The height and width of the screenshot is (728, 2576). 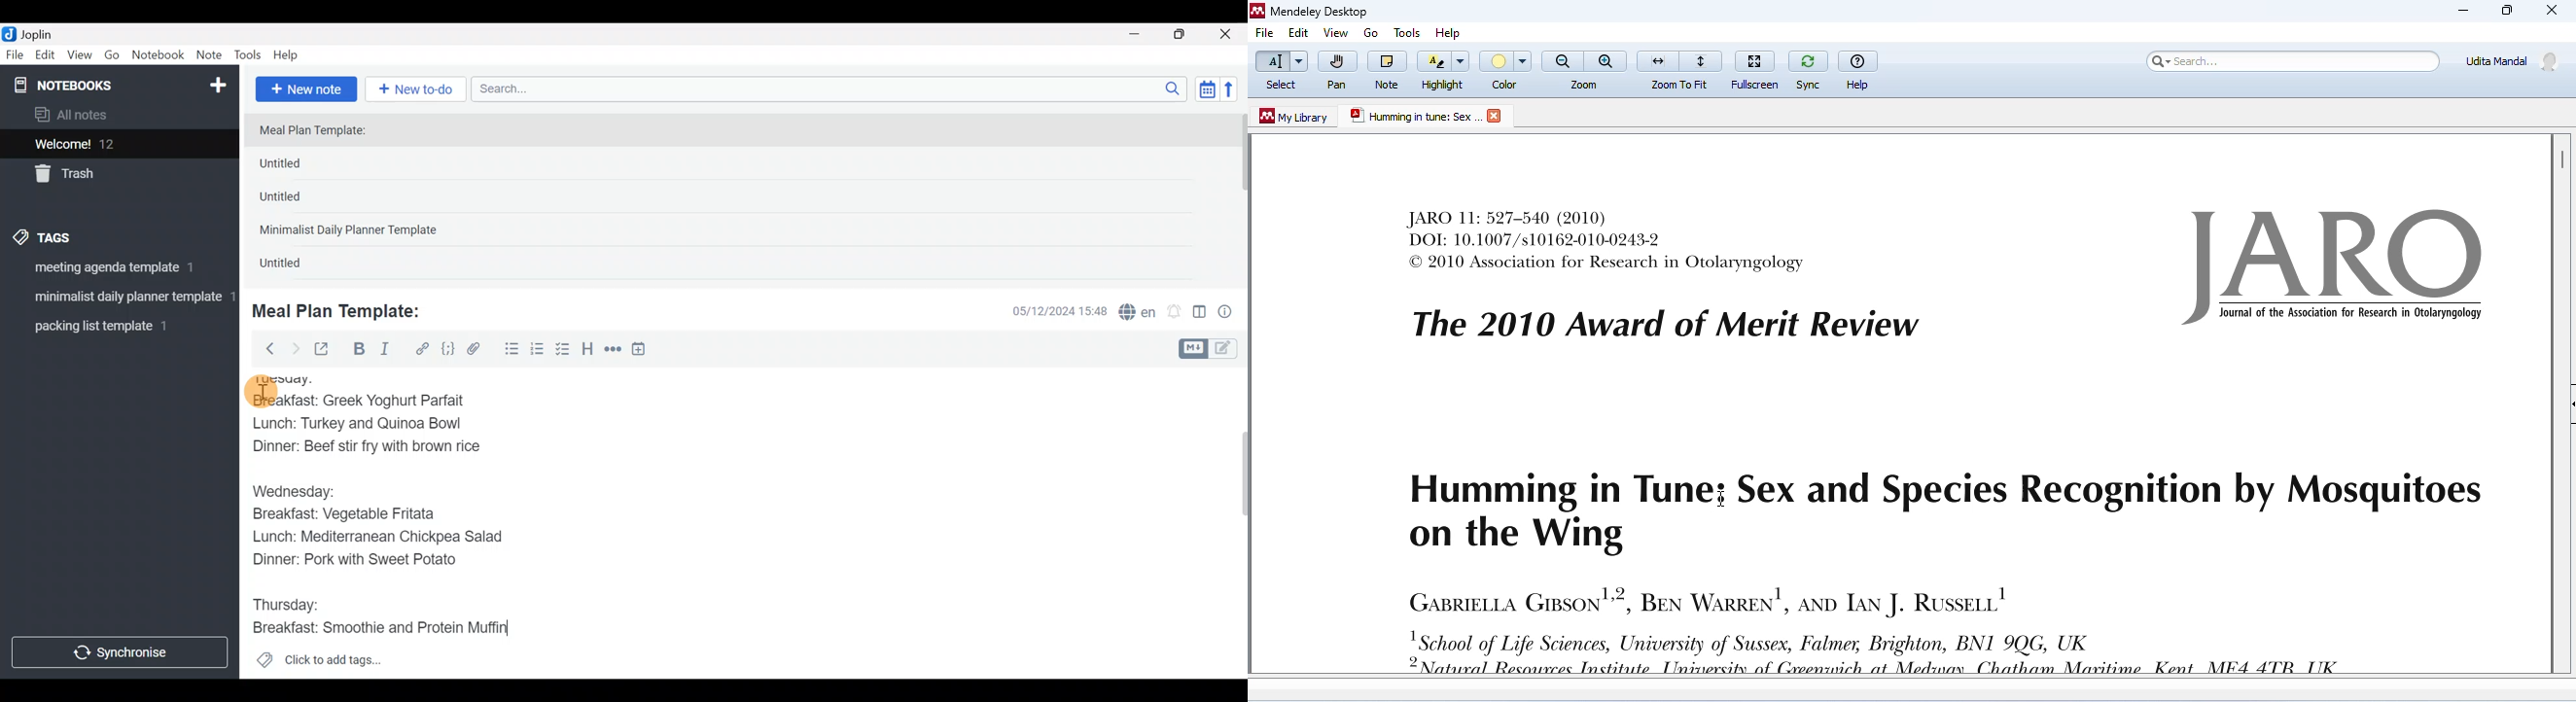 I want to click on edit, so click(x=1297, y=34).